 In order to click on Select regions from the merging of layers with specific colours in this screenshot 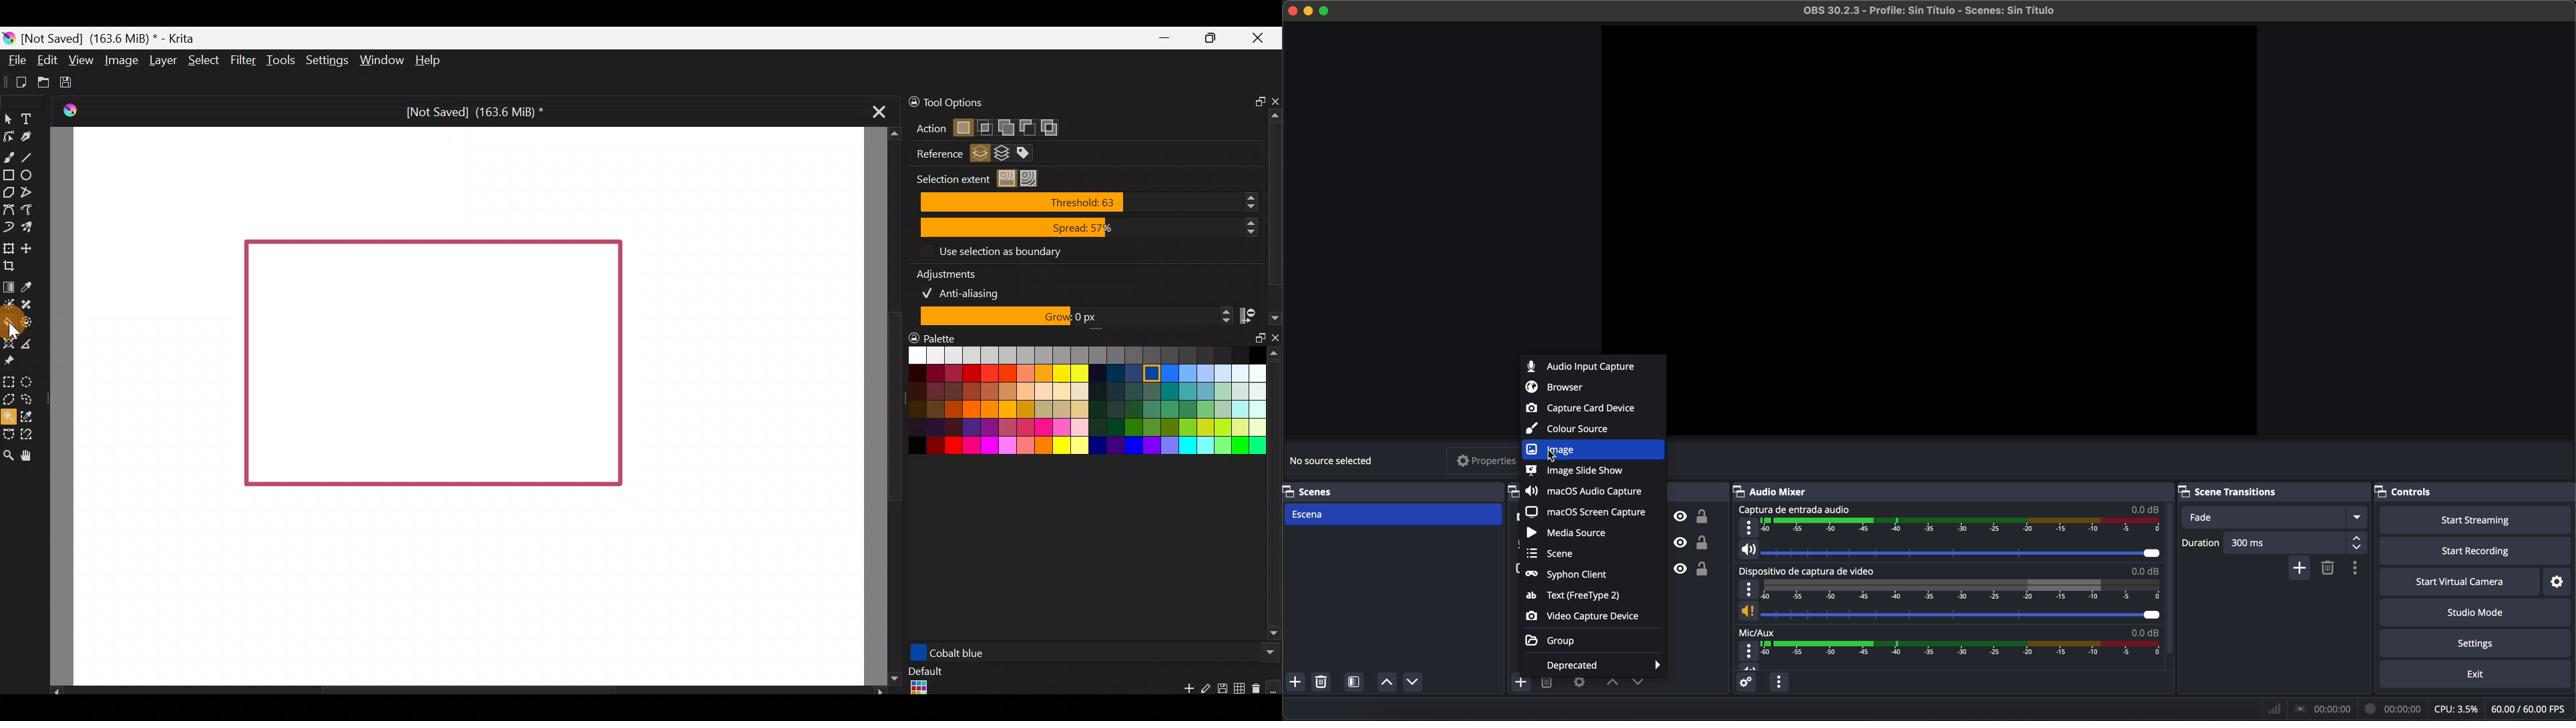, I will do `click(1030, 154)`.